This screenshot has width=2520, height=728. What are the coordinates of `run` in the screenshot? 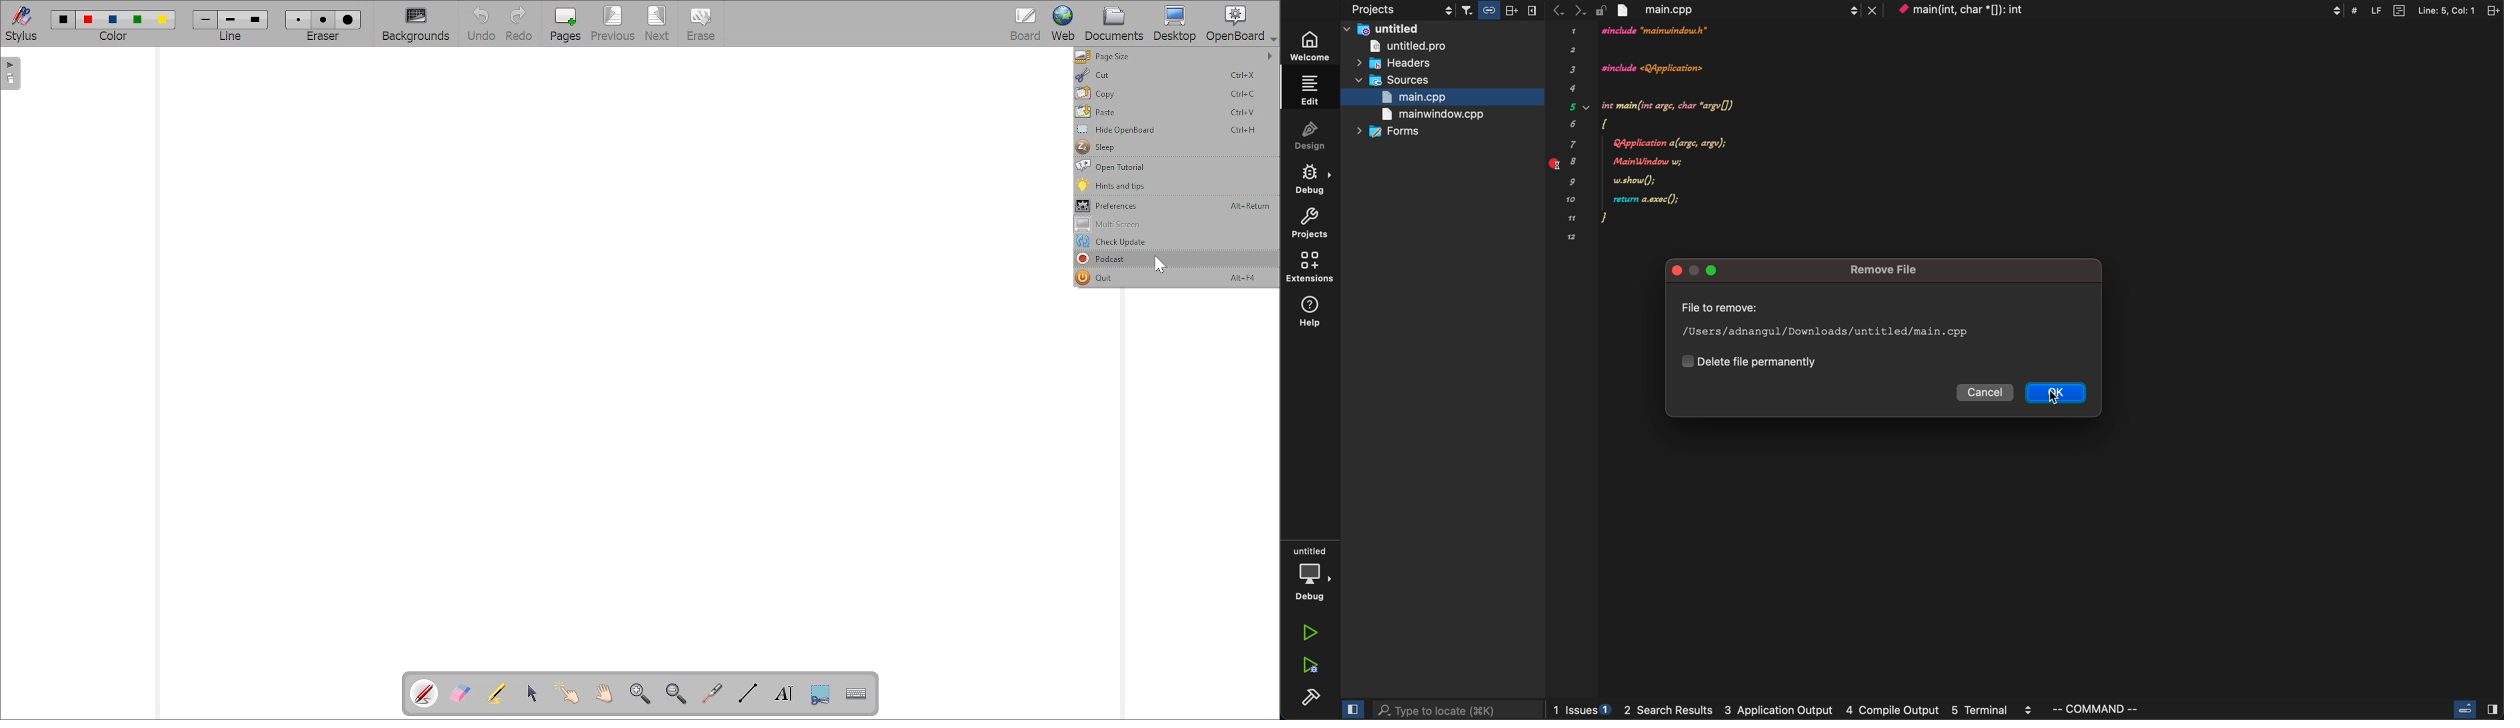 It's located at (1308, 634).